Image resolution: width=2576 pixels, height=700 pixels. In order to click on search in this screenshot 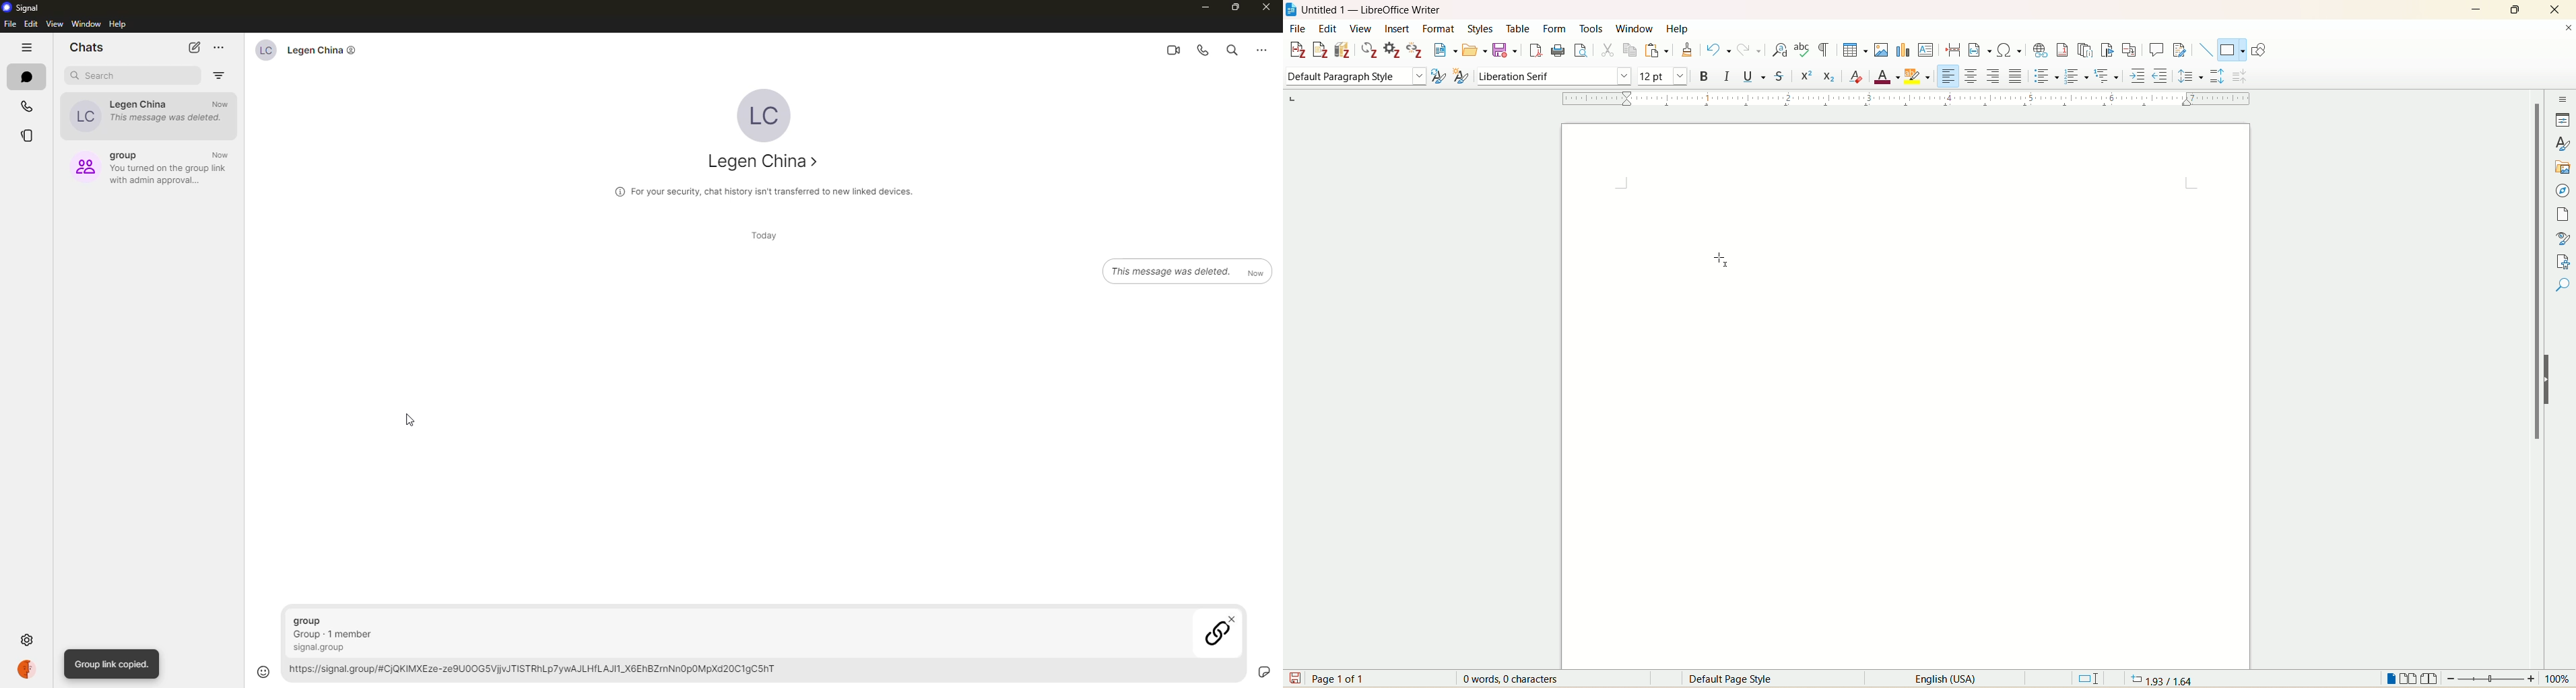, I will do `click(99, 75)`.